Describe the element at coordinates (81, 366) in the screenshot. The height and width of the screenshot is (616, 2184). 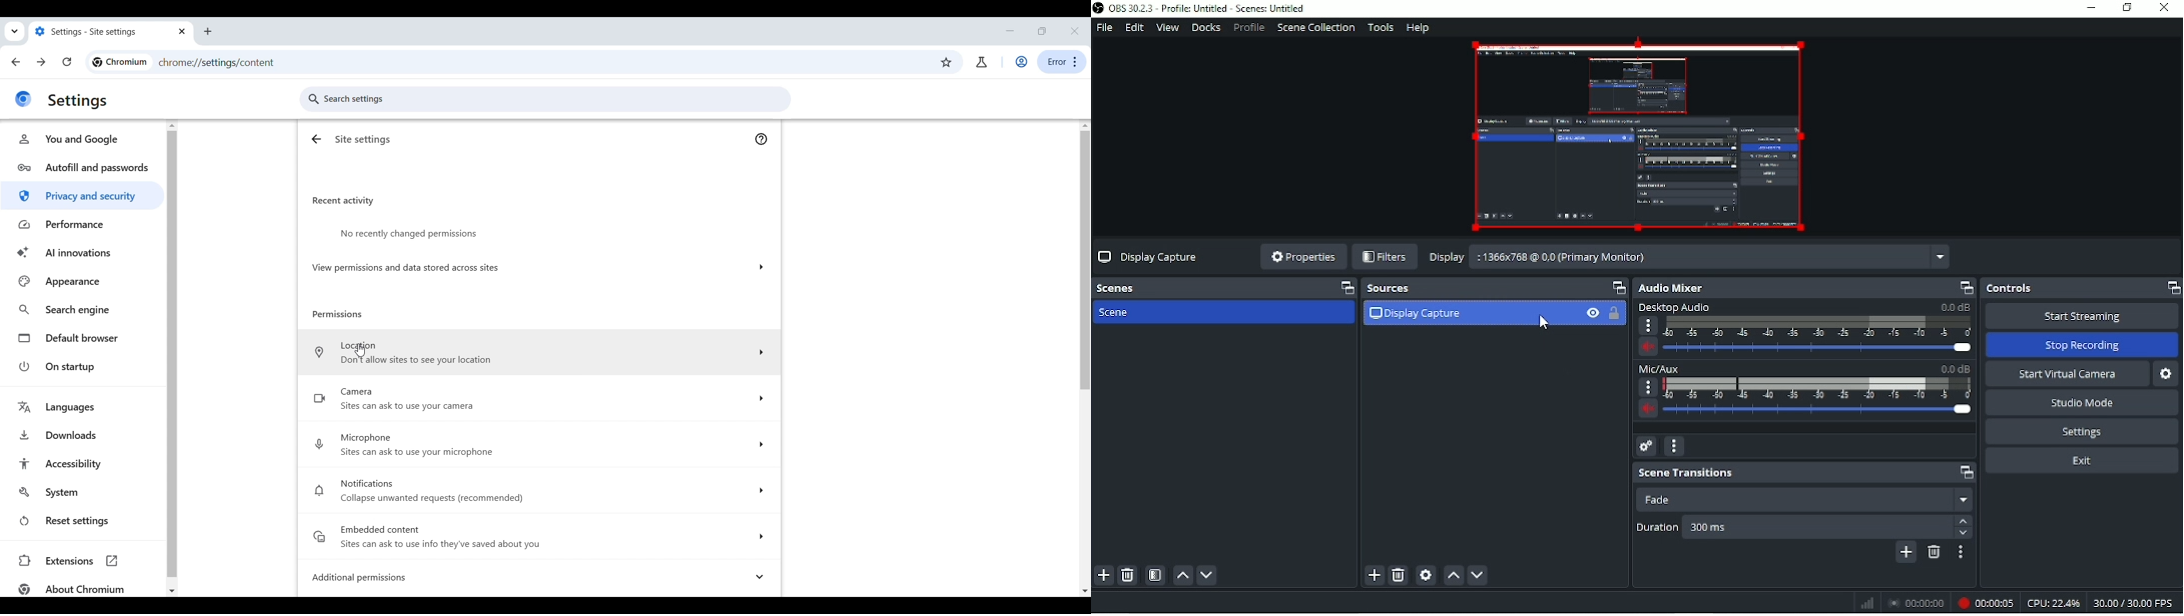
I see `On startup` at that location.